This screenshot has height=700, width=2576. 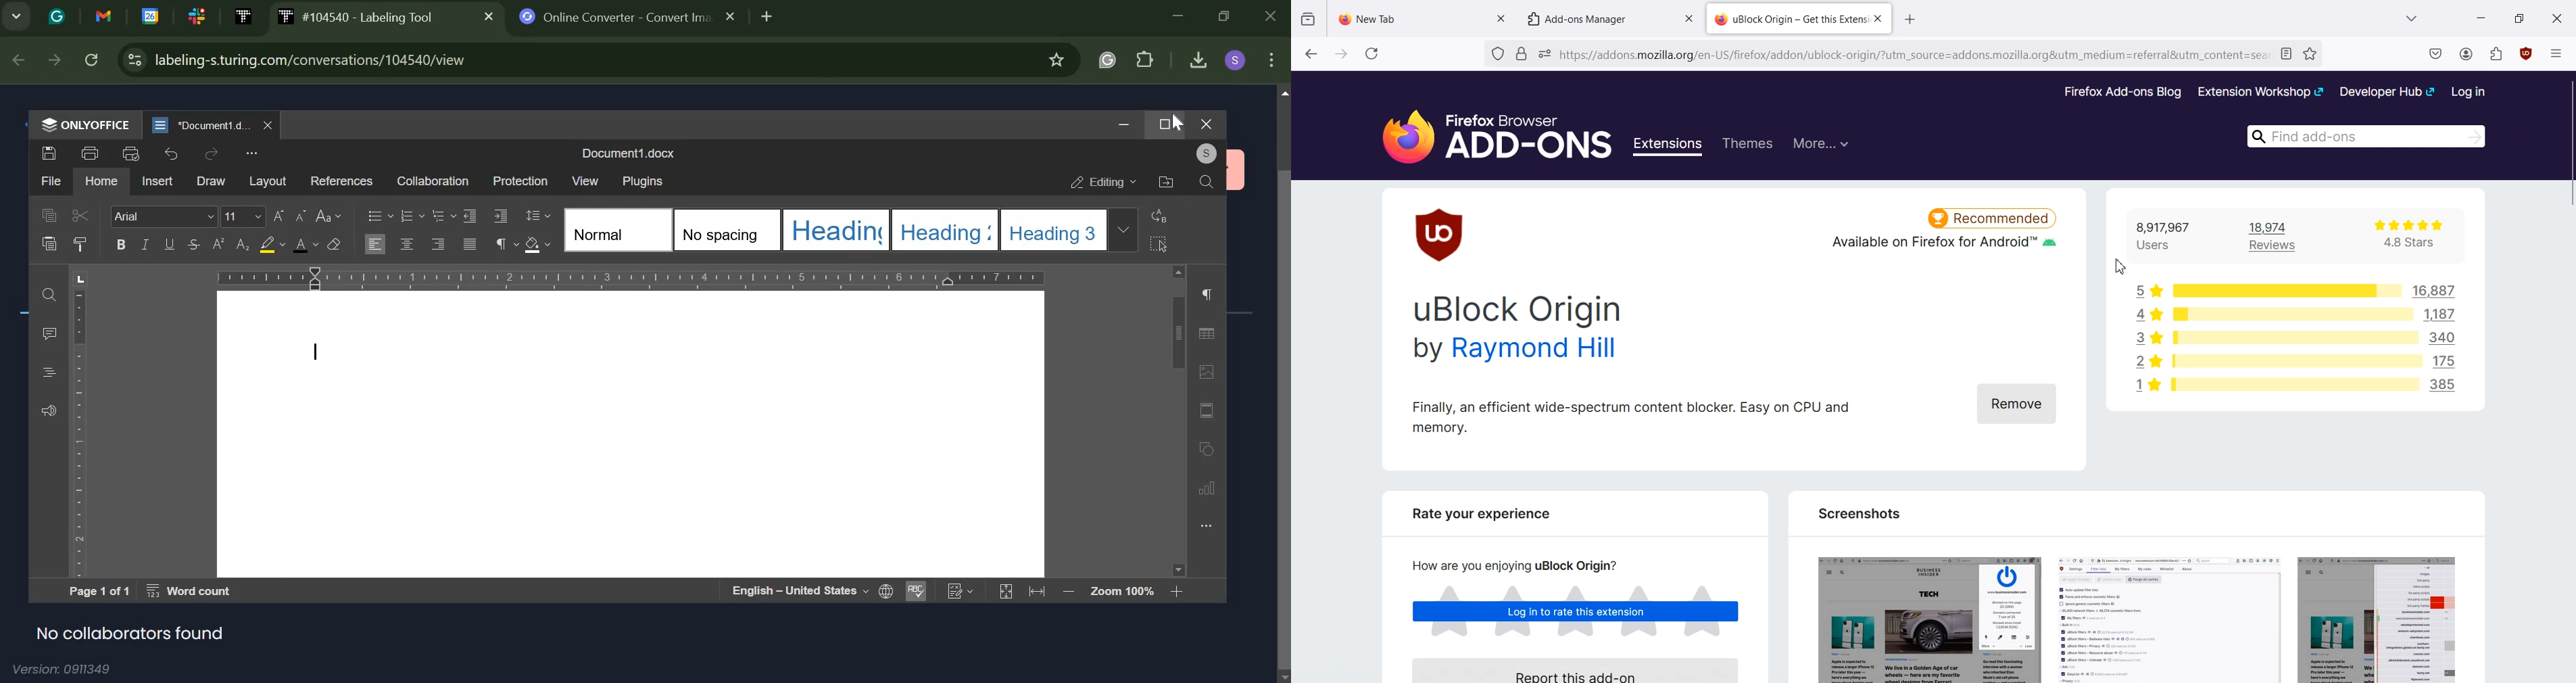 What do you see at coordinates (1166, 181) in the screenshot?
I see `file location` at bounding box center [1166, 181].